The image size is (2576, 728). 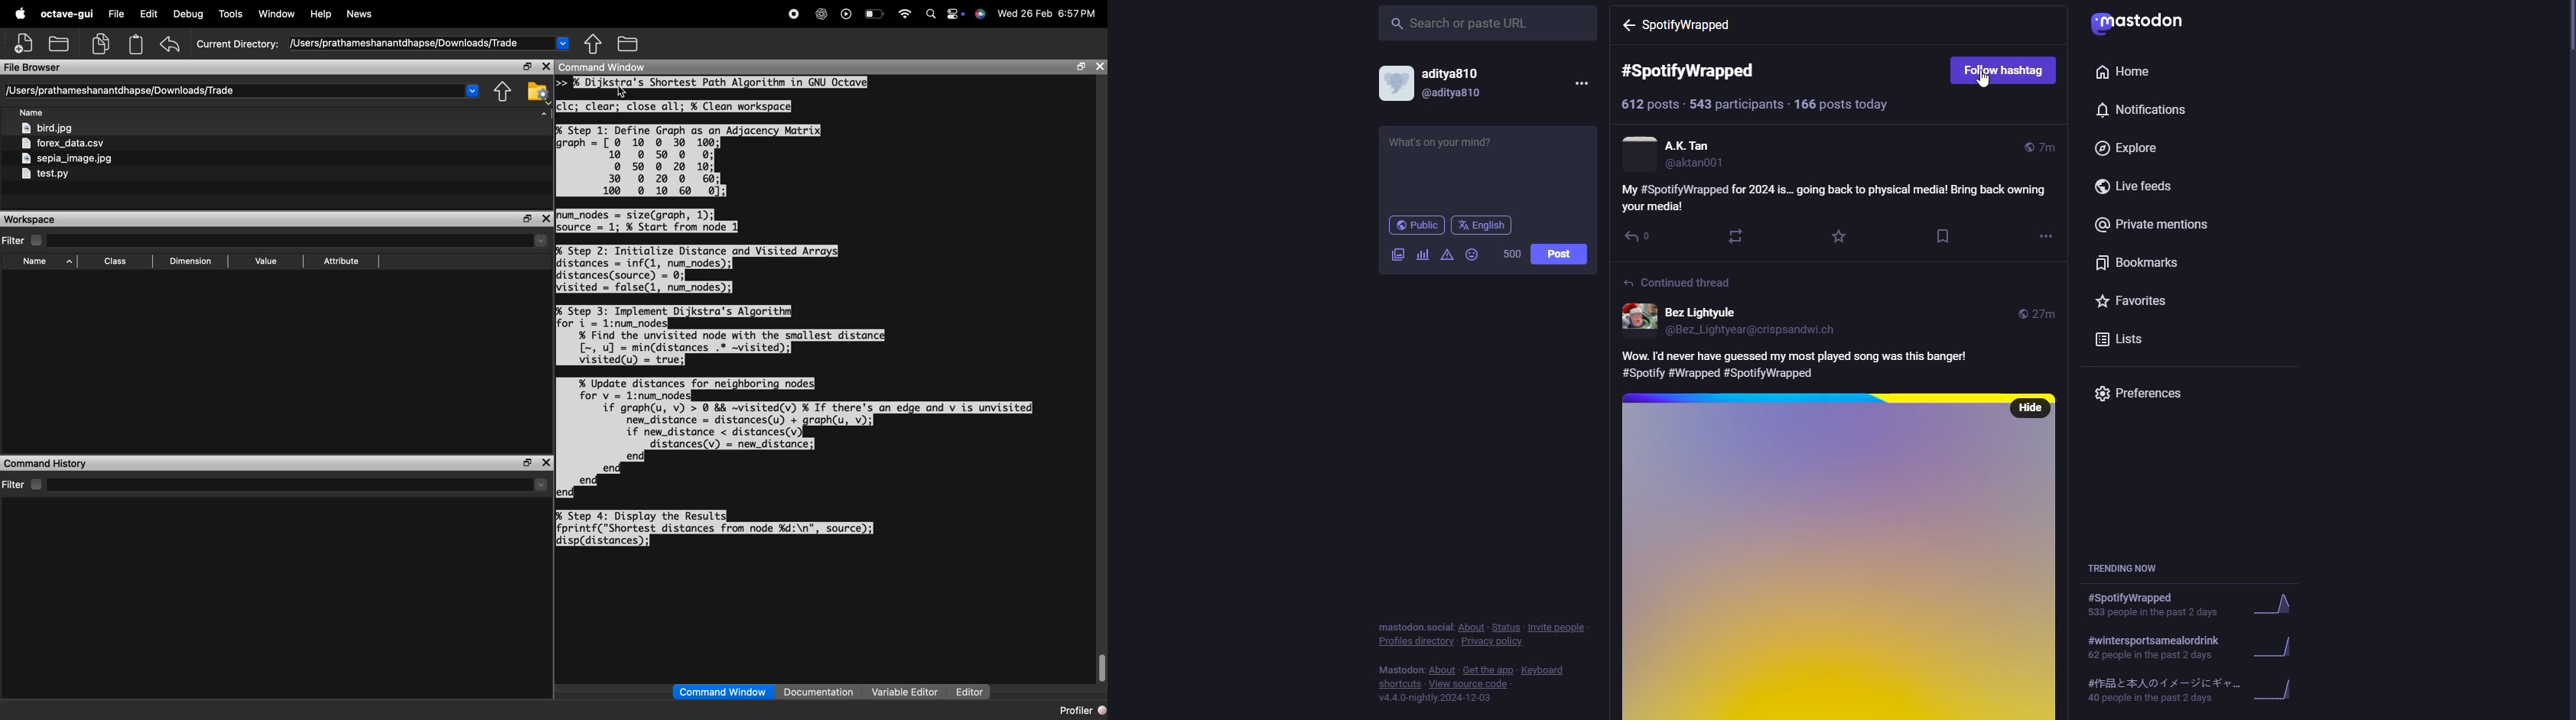 I want to click on account, so click(x=1443, y=83).